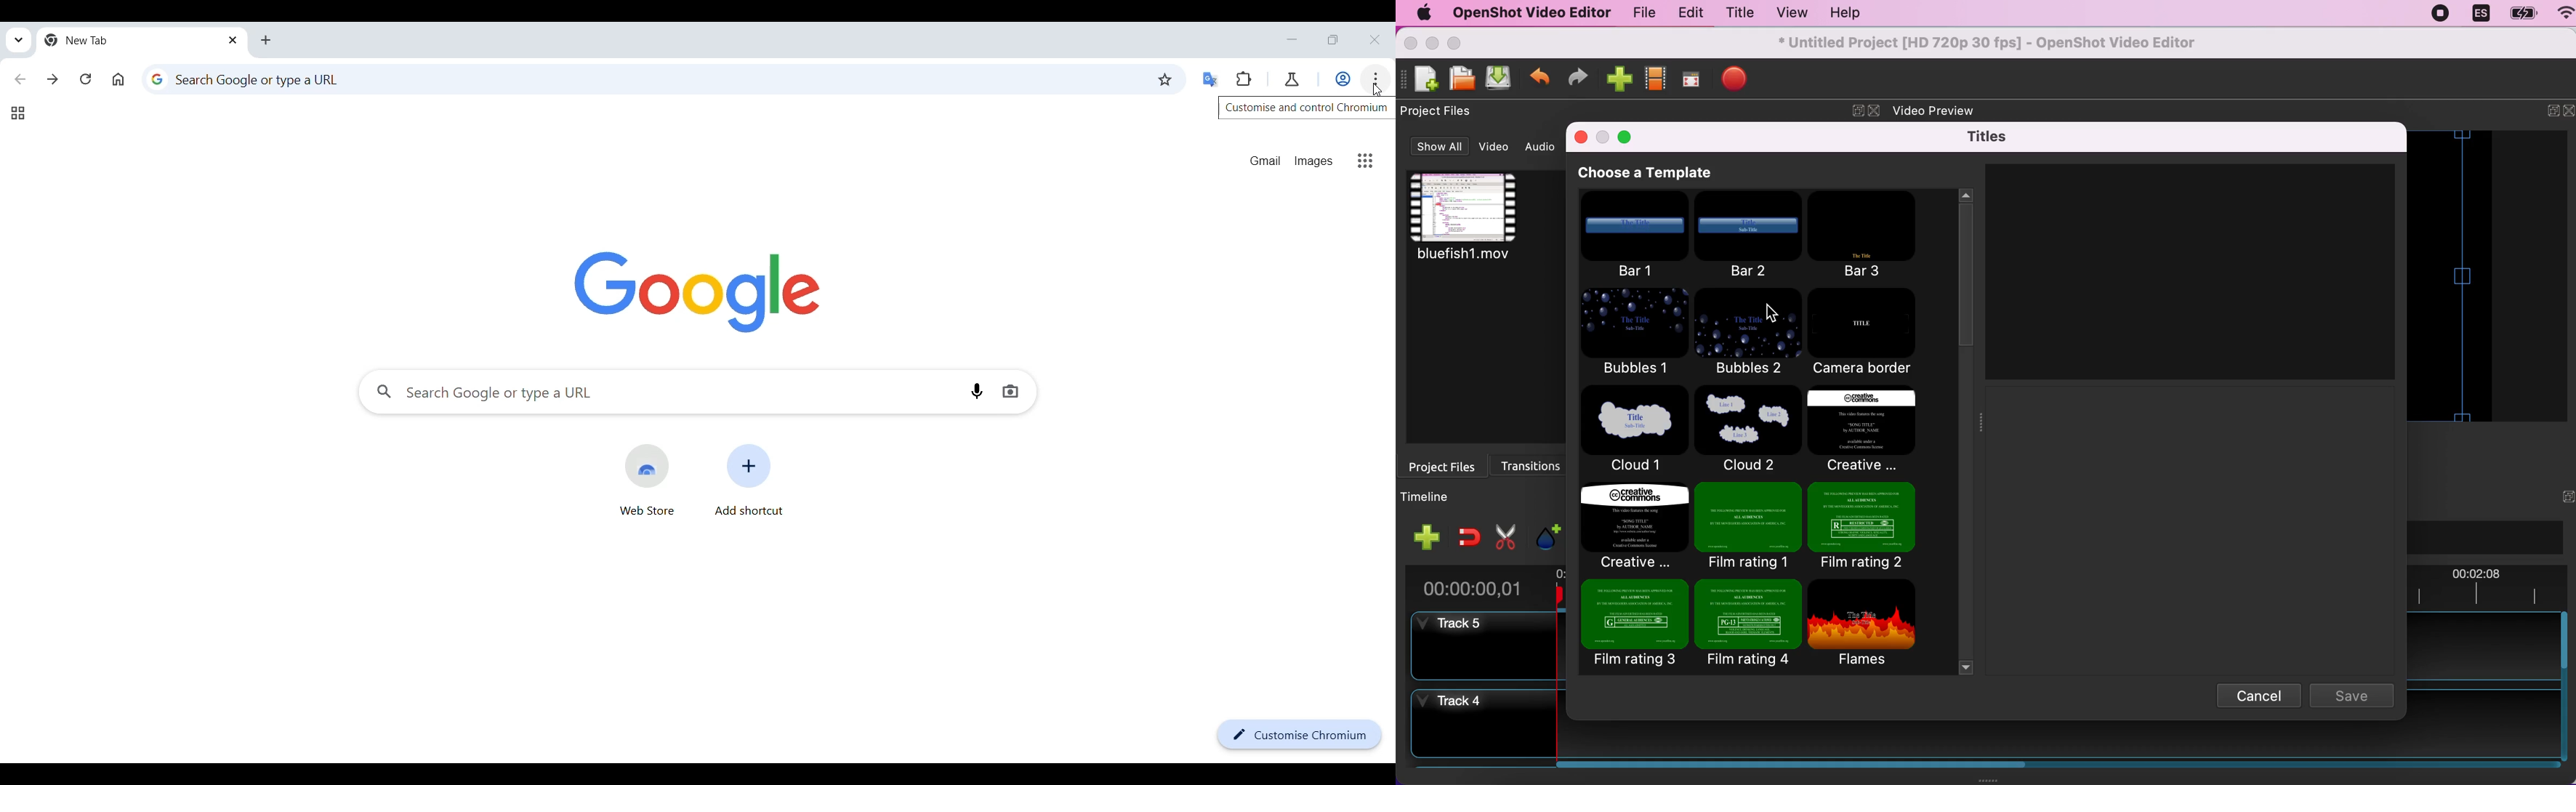 This screenshot has height=812, width=2576. Describe the element at coordinates (1210, 80) in the screenshot. I see `Google translator extension` at that location.